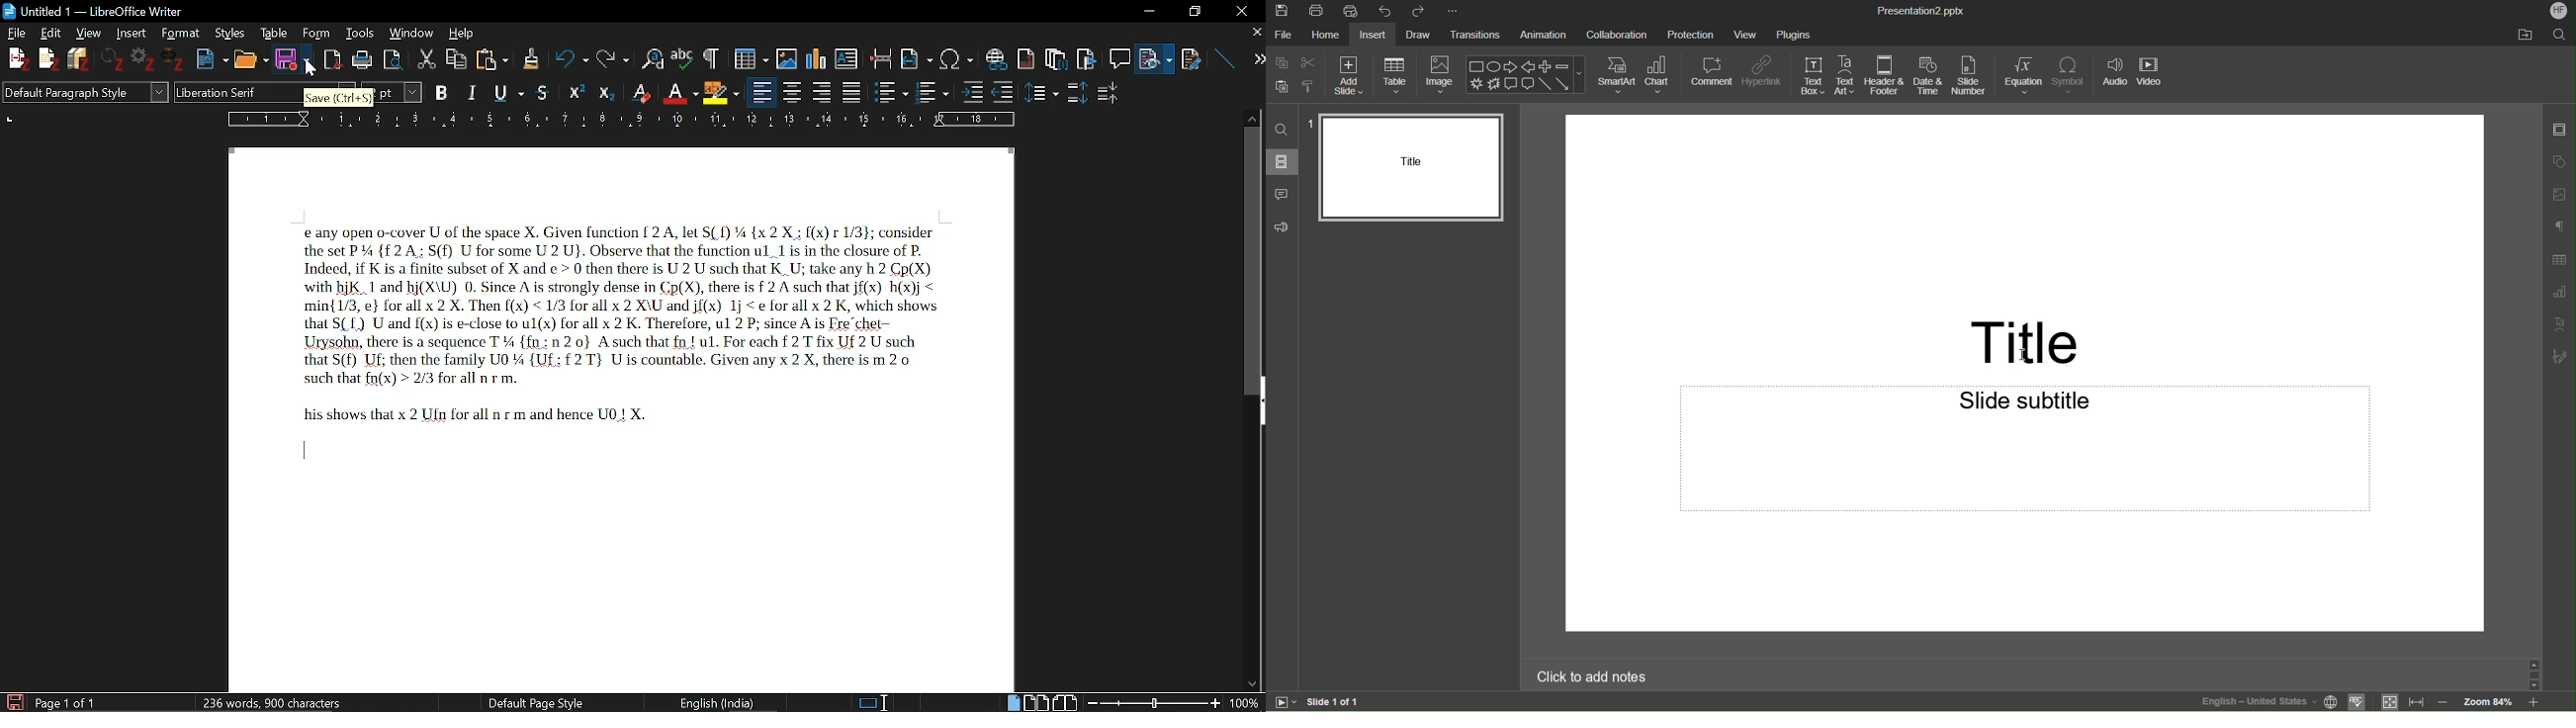 This screenshot has height=728, width=2576. I want to click on Slides, so click(2561, 130).